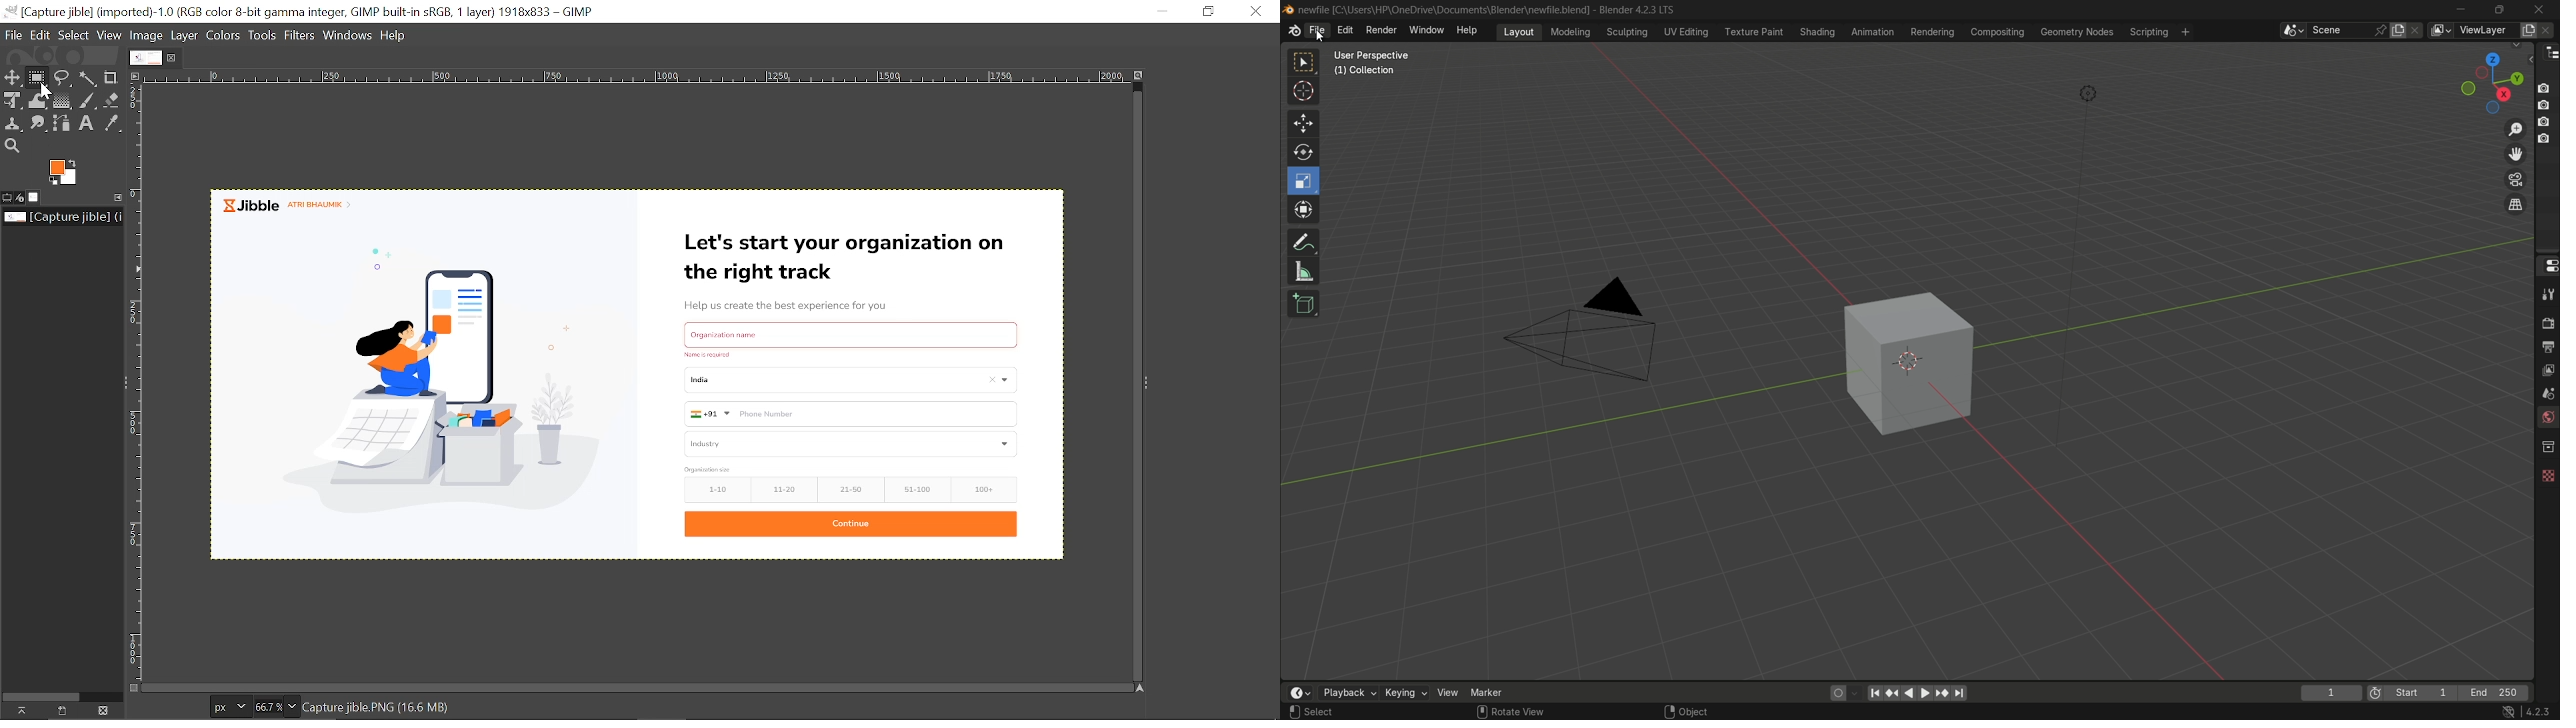 The width and height of the screenshot is (2576, 728). Describe the element at coordinates (2076, 32) in the screenshot. I see `geometry nodes menu` at that location.